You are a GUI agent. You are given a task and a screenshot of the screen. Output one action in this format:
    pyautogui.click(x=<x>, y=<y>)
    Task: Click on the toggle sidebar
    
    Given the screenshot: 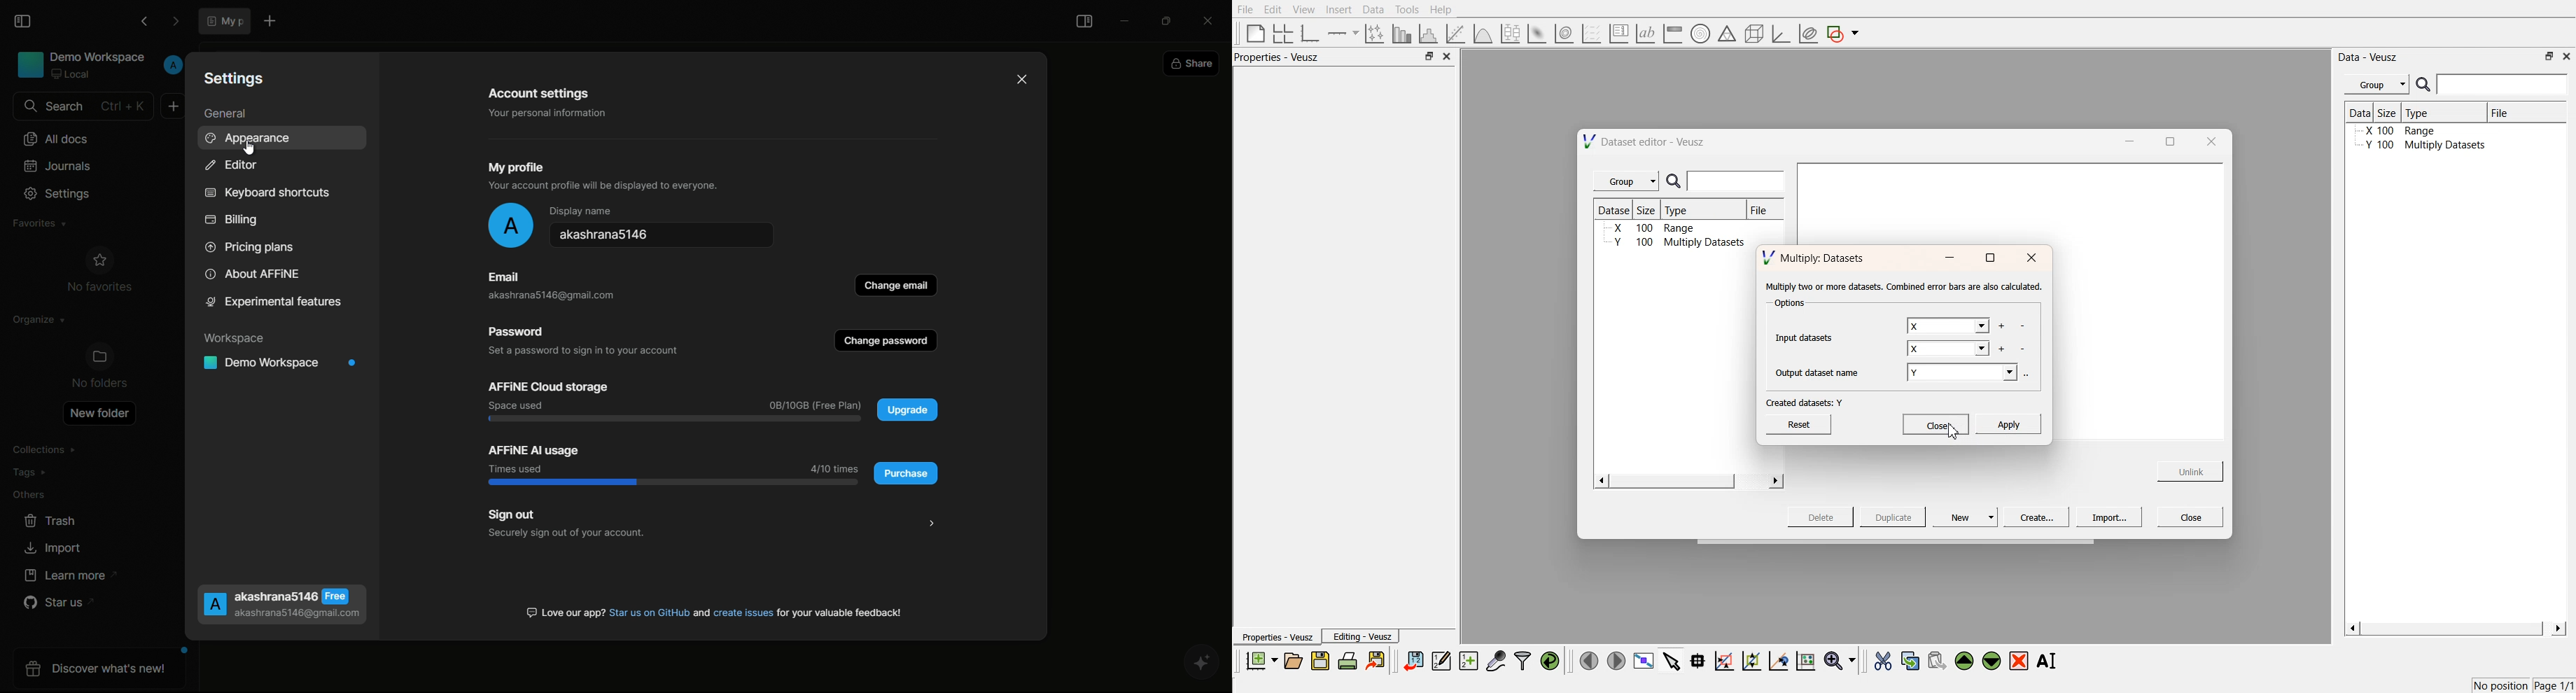 What is the action you would take?
    pyautogui.click(x=24, y=22)
    